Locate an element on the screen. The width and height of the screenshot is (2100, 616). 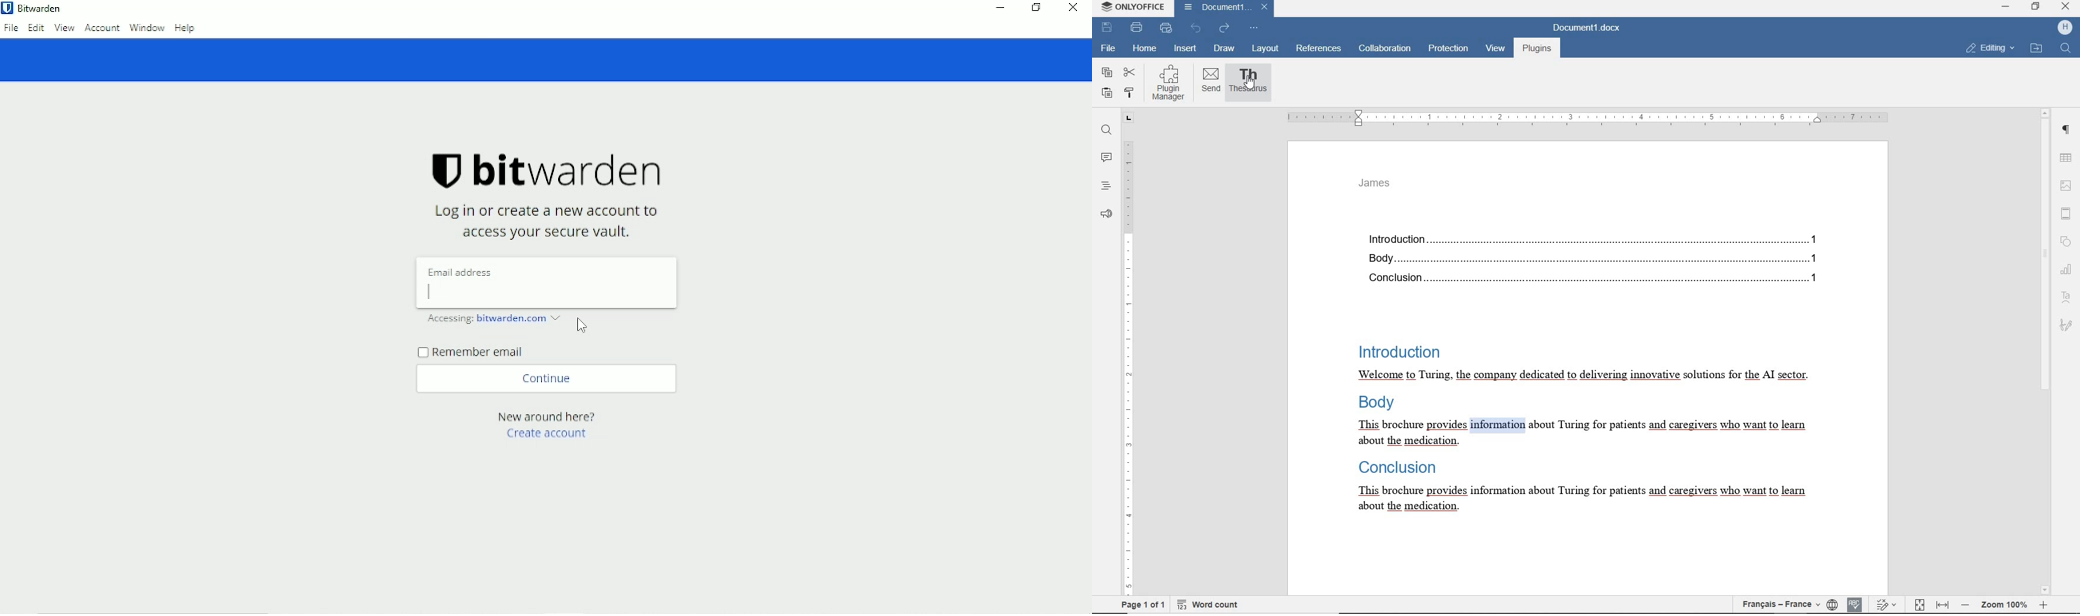
File is located at coordinates (10, 28).